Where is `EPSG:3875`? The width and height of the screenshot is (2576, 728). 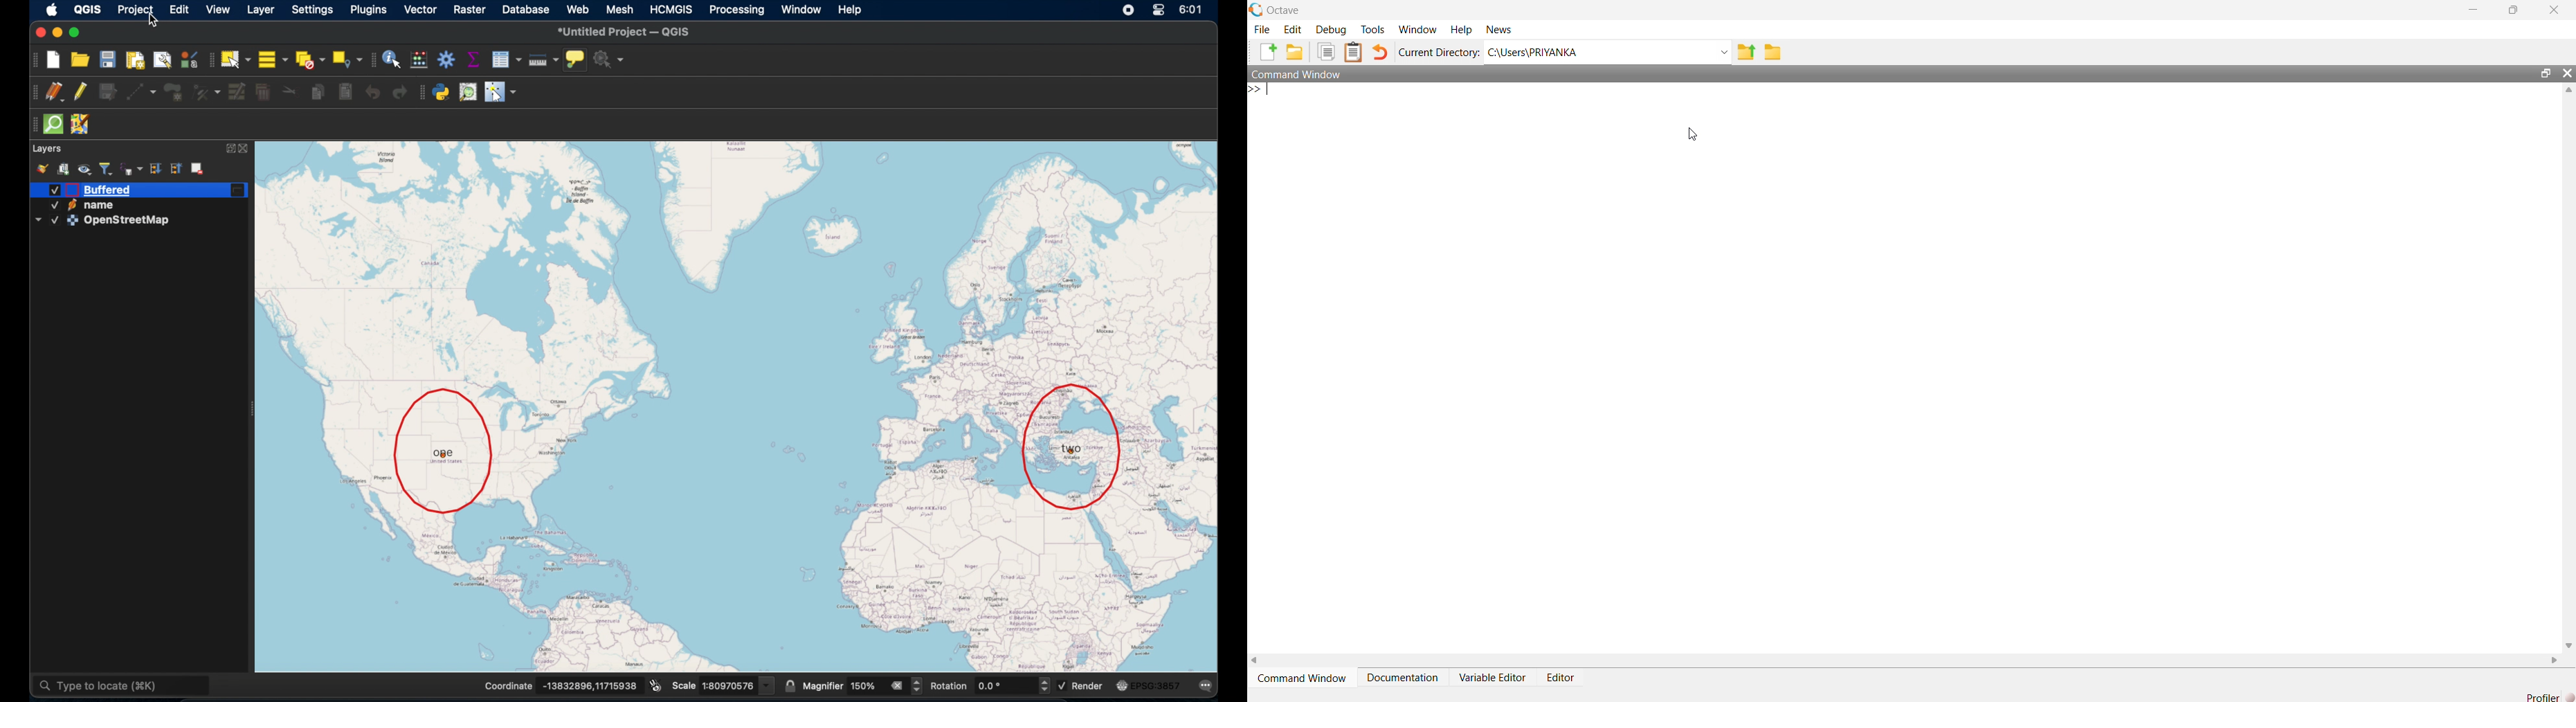 EPSG:3875 is located at coordinates (1157, 686).